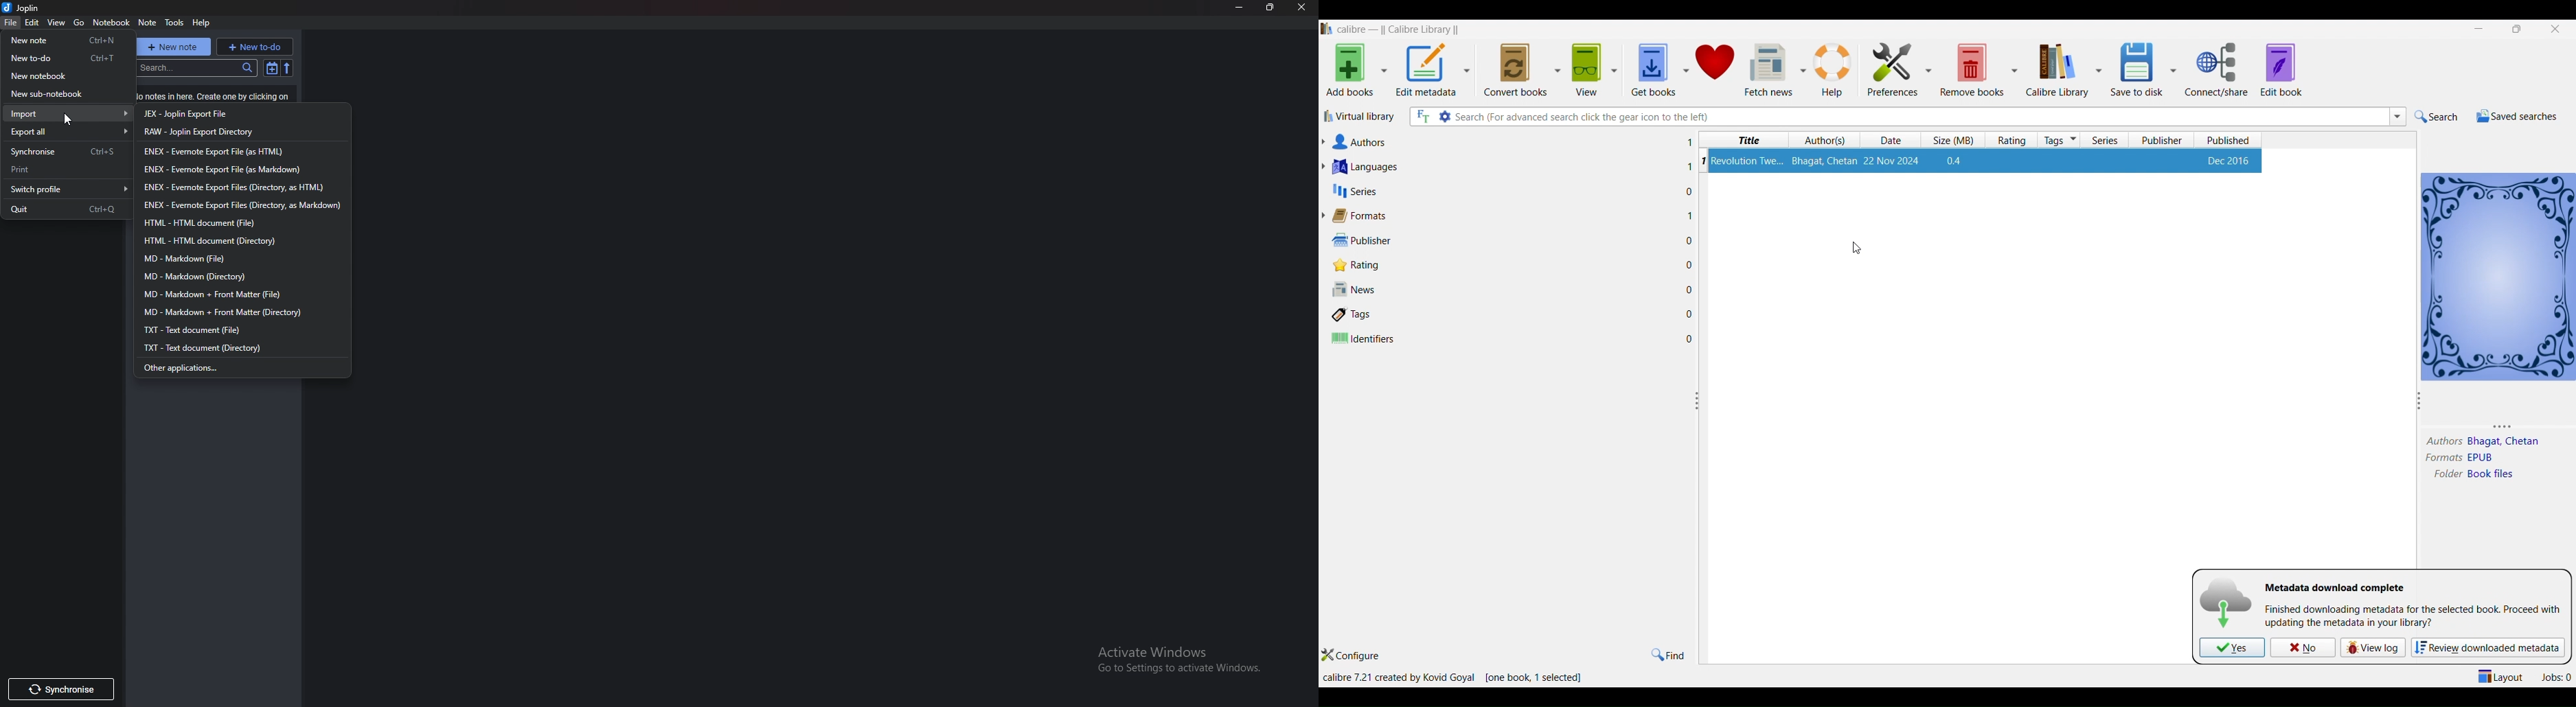 The height and width of the screenshot is (728, 2576). Describe the element at coordinates (1273, 7) in the screenshot. I see `Resize` at that location.